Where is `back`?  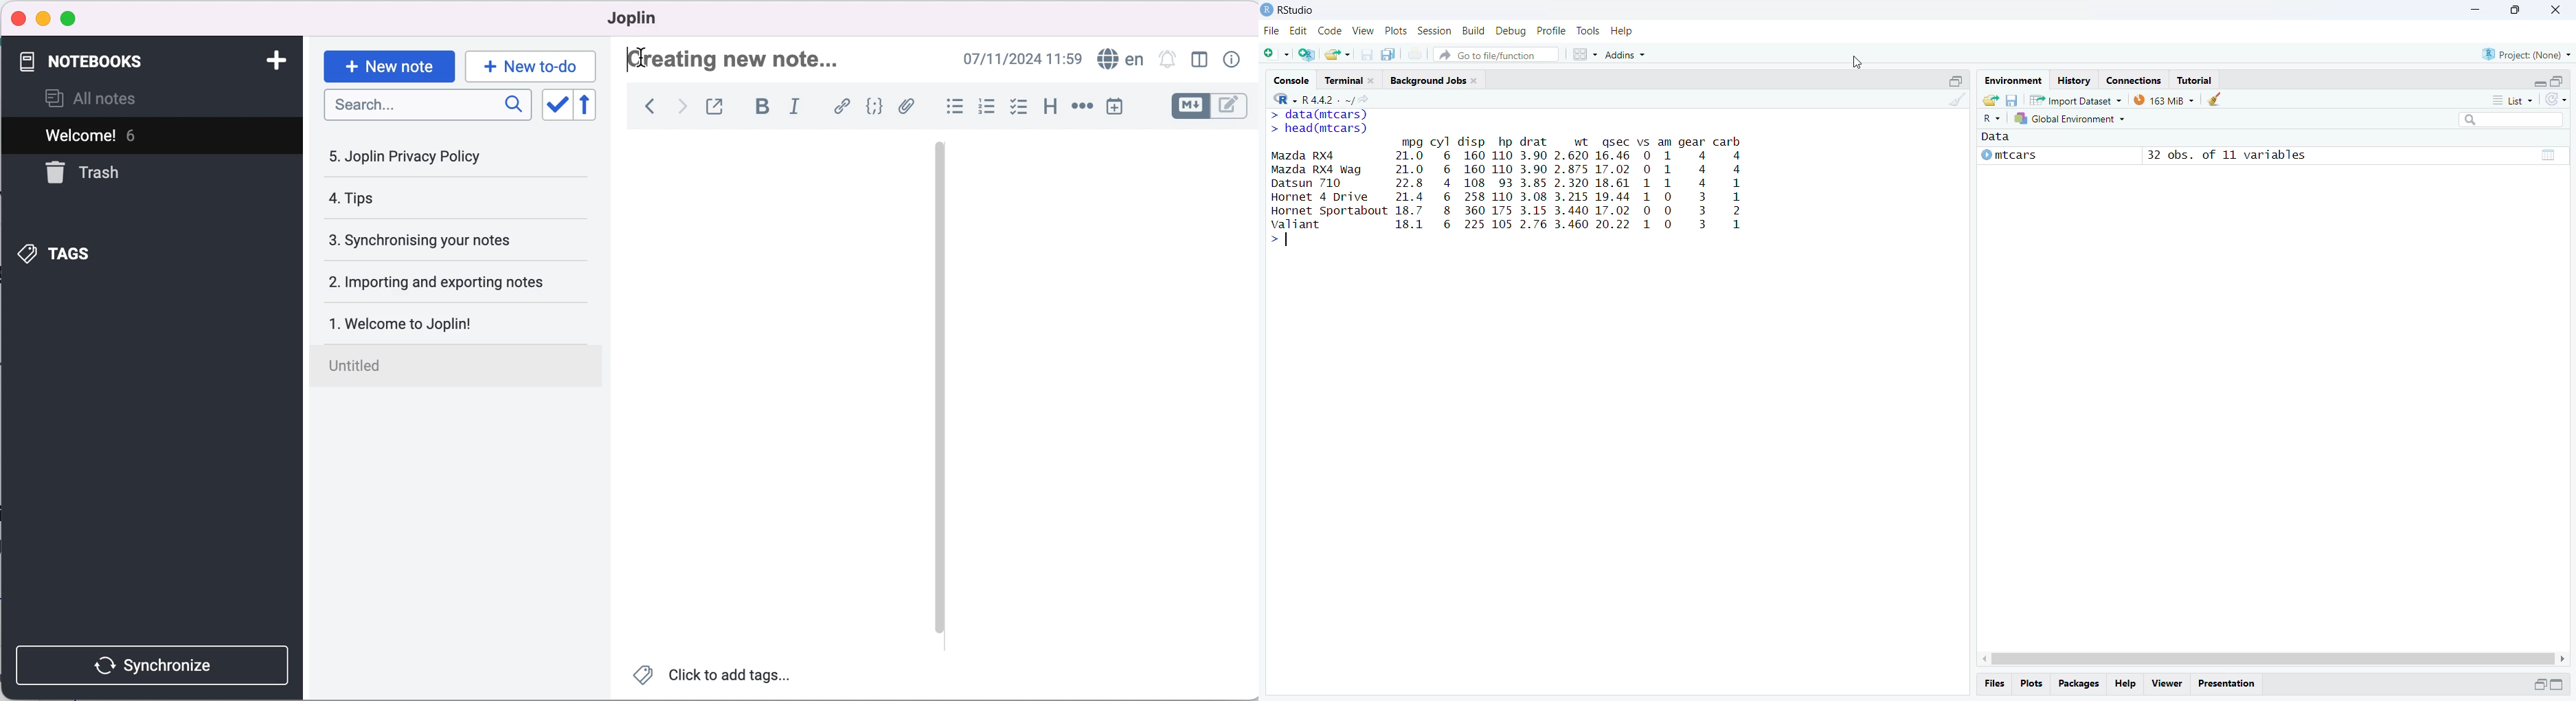 back is located at coordinates (646, 108).